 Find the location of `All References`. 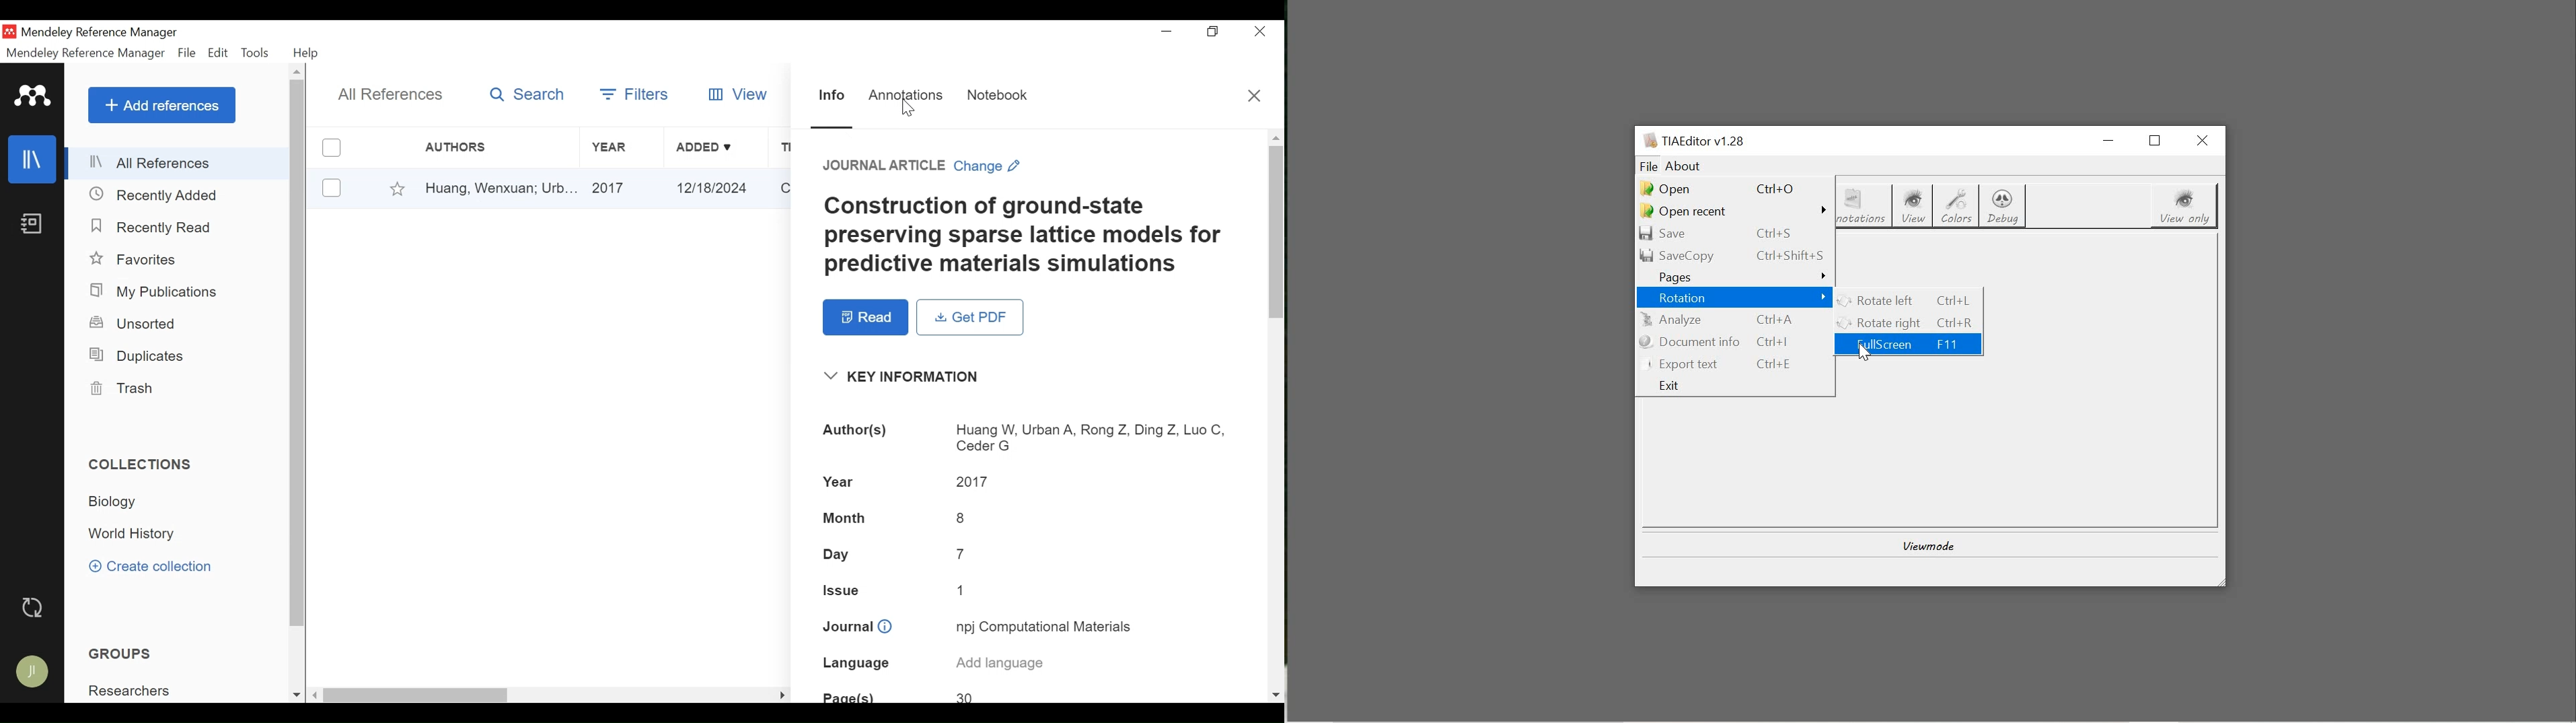

All References is located at coordinates (395, 94).